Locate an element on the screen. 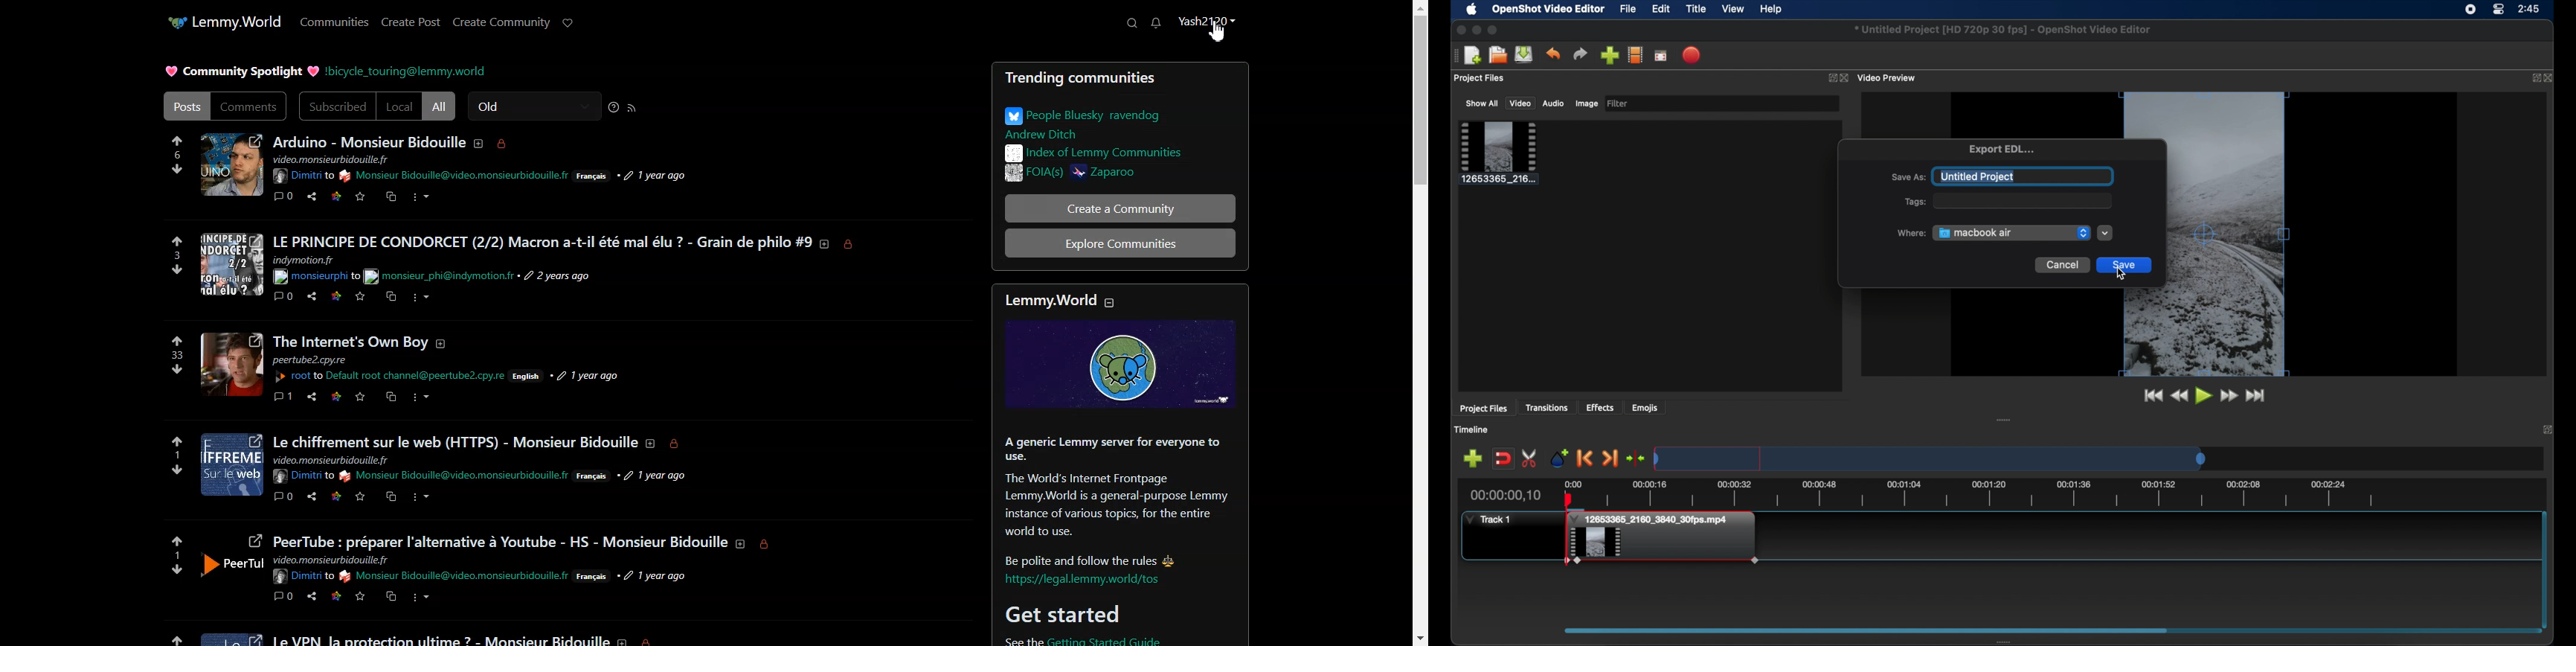 The height and width of the screenshot is (672, 2576). full screen is located at coordinates (1661, 56).